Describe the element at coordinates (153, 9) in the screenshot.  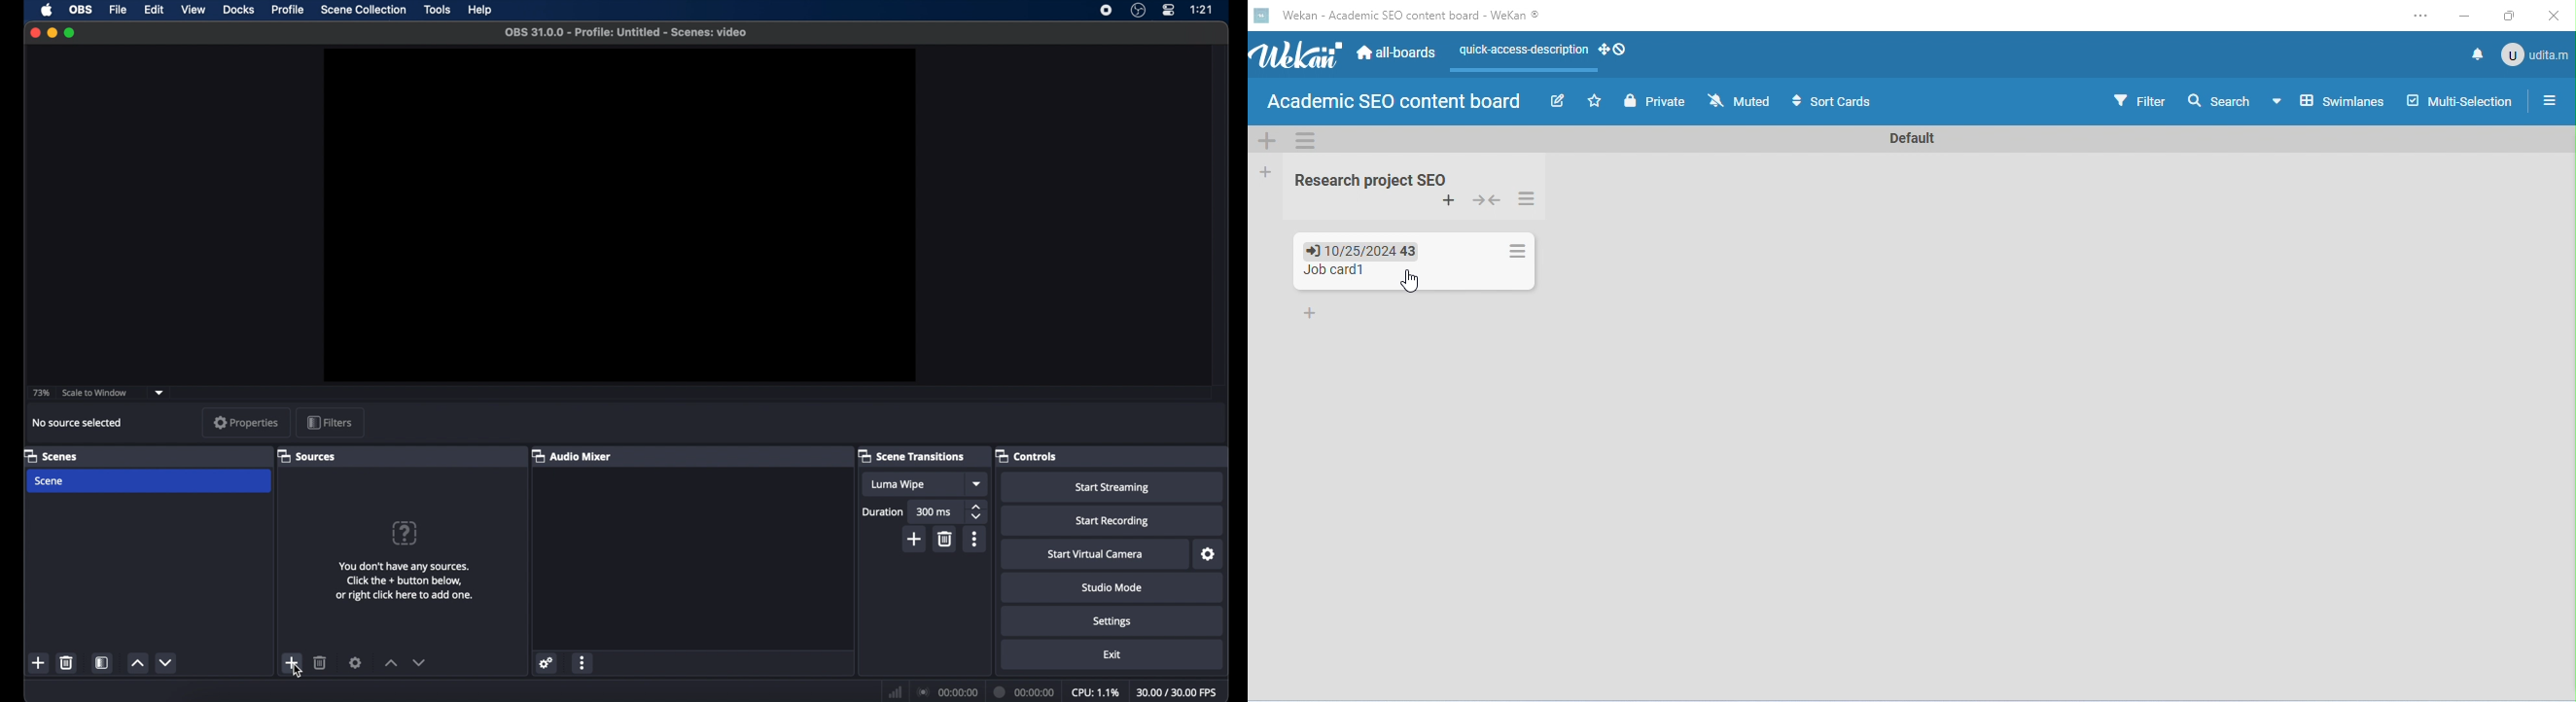
I see `edit` at that location.